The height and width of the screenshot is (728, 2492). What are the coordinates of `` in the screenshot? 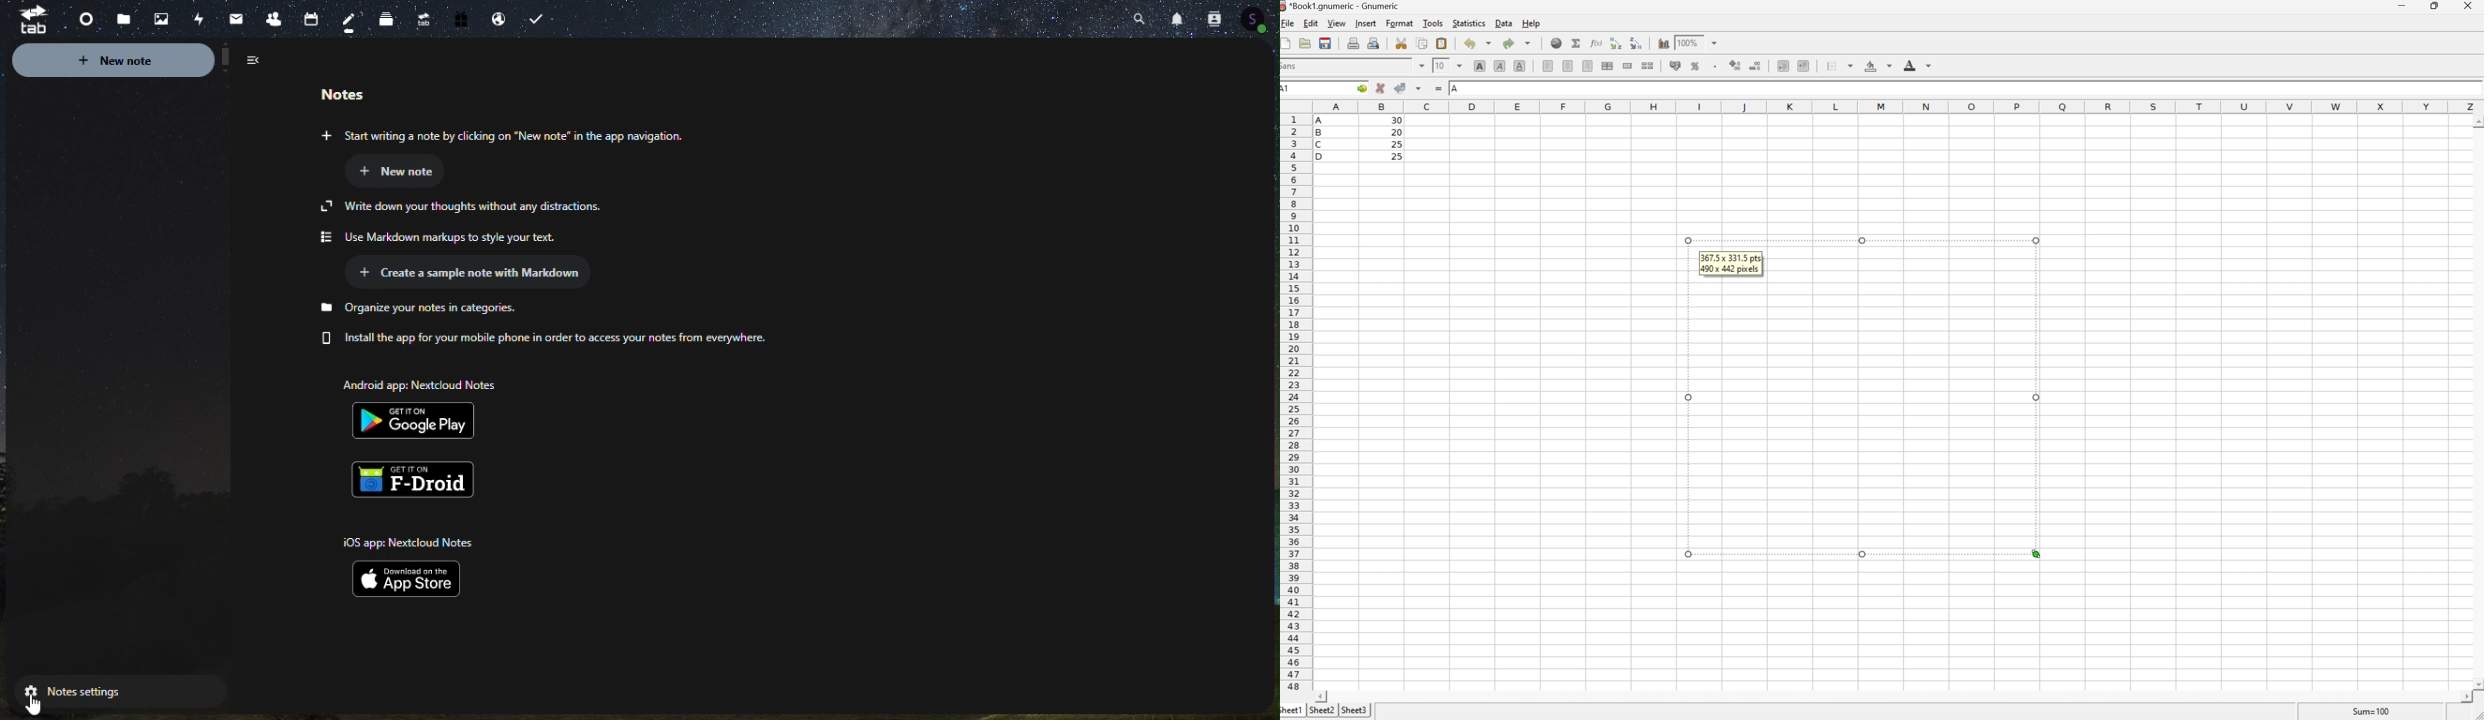 It's located at (2040, 242).